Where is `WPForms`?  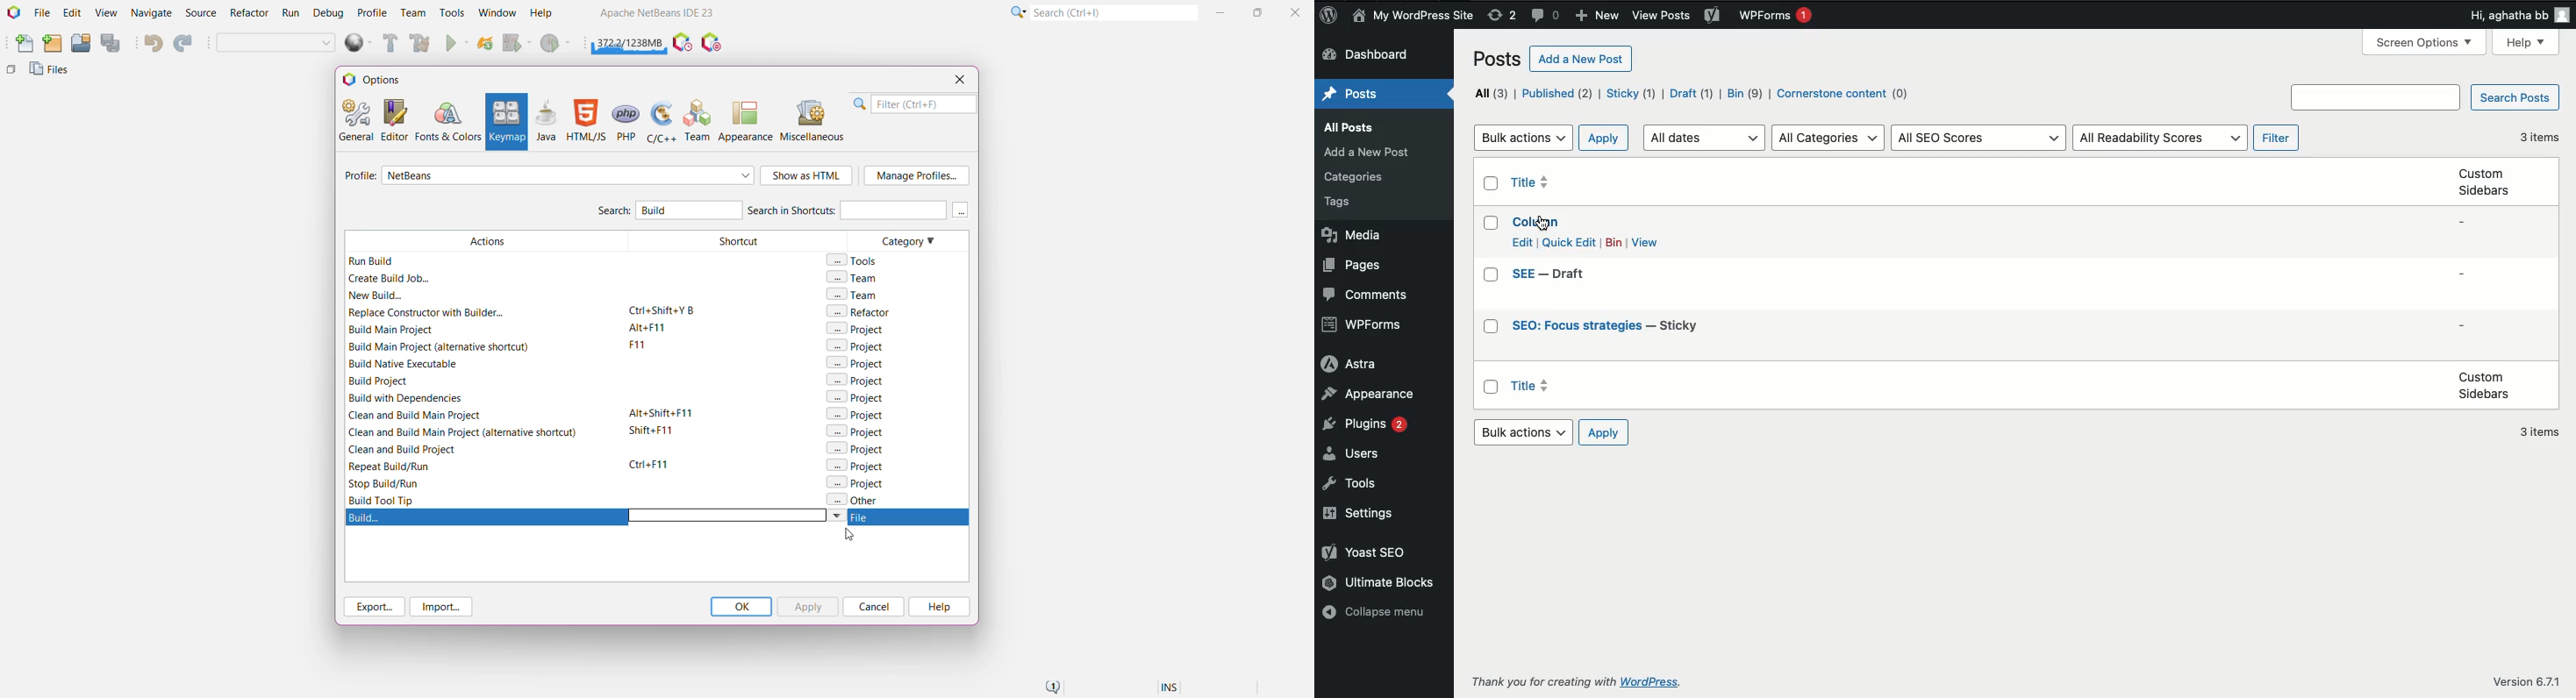 WPForms is located at coordinates (1778, 15).